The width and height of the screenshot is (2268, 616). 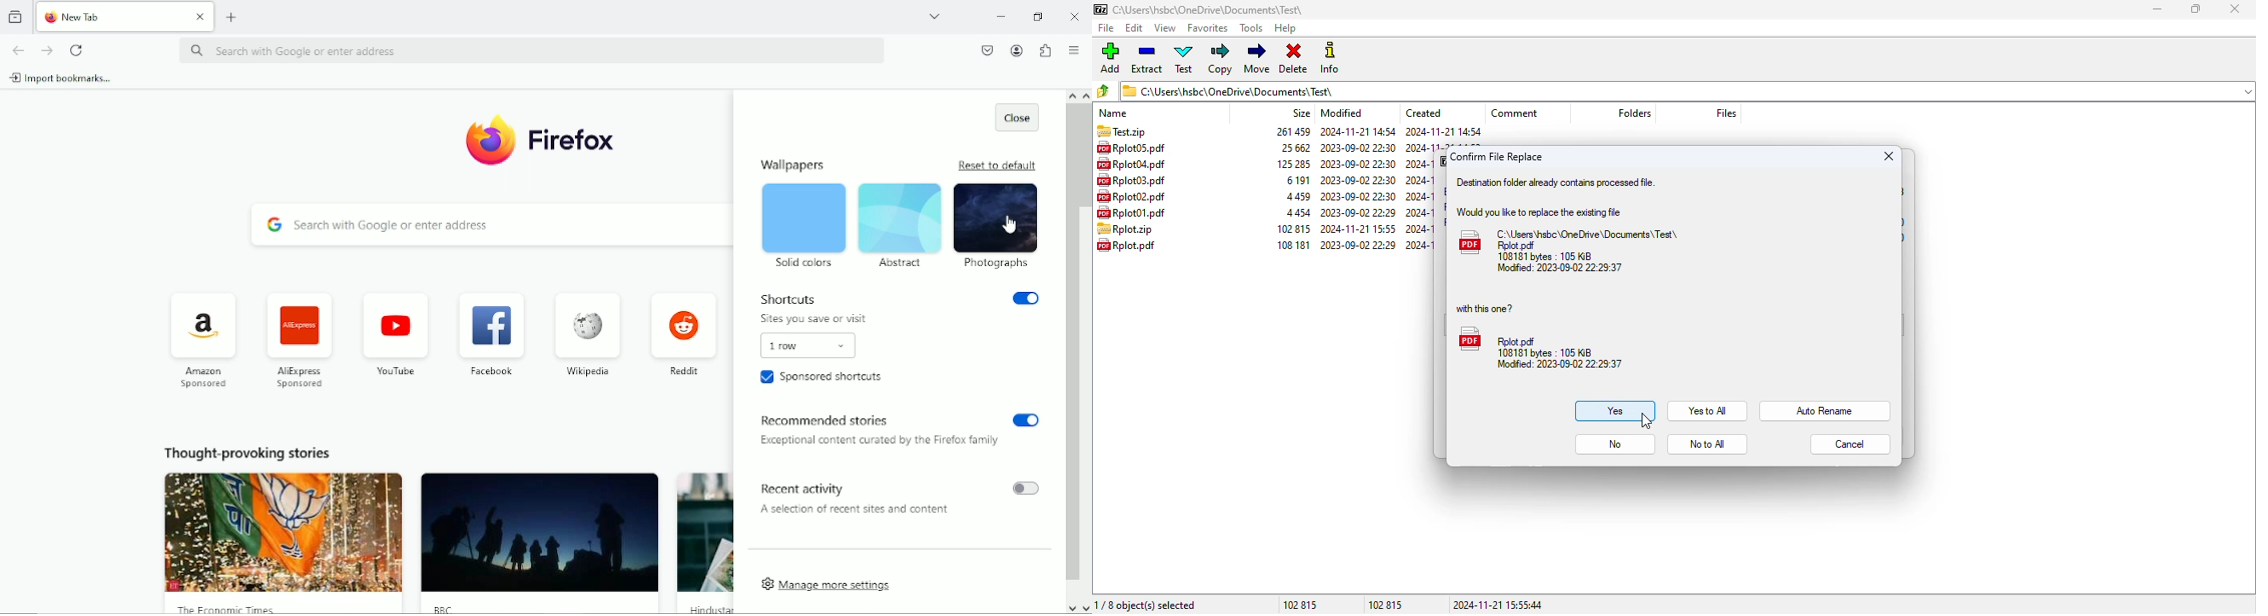 I want to click on C:\Users\hsbc\OneDrive\Documents\Test\Rplot.pdf, so click(x=1572, y=251).